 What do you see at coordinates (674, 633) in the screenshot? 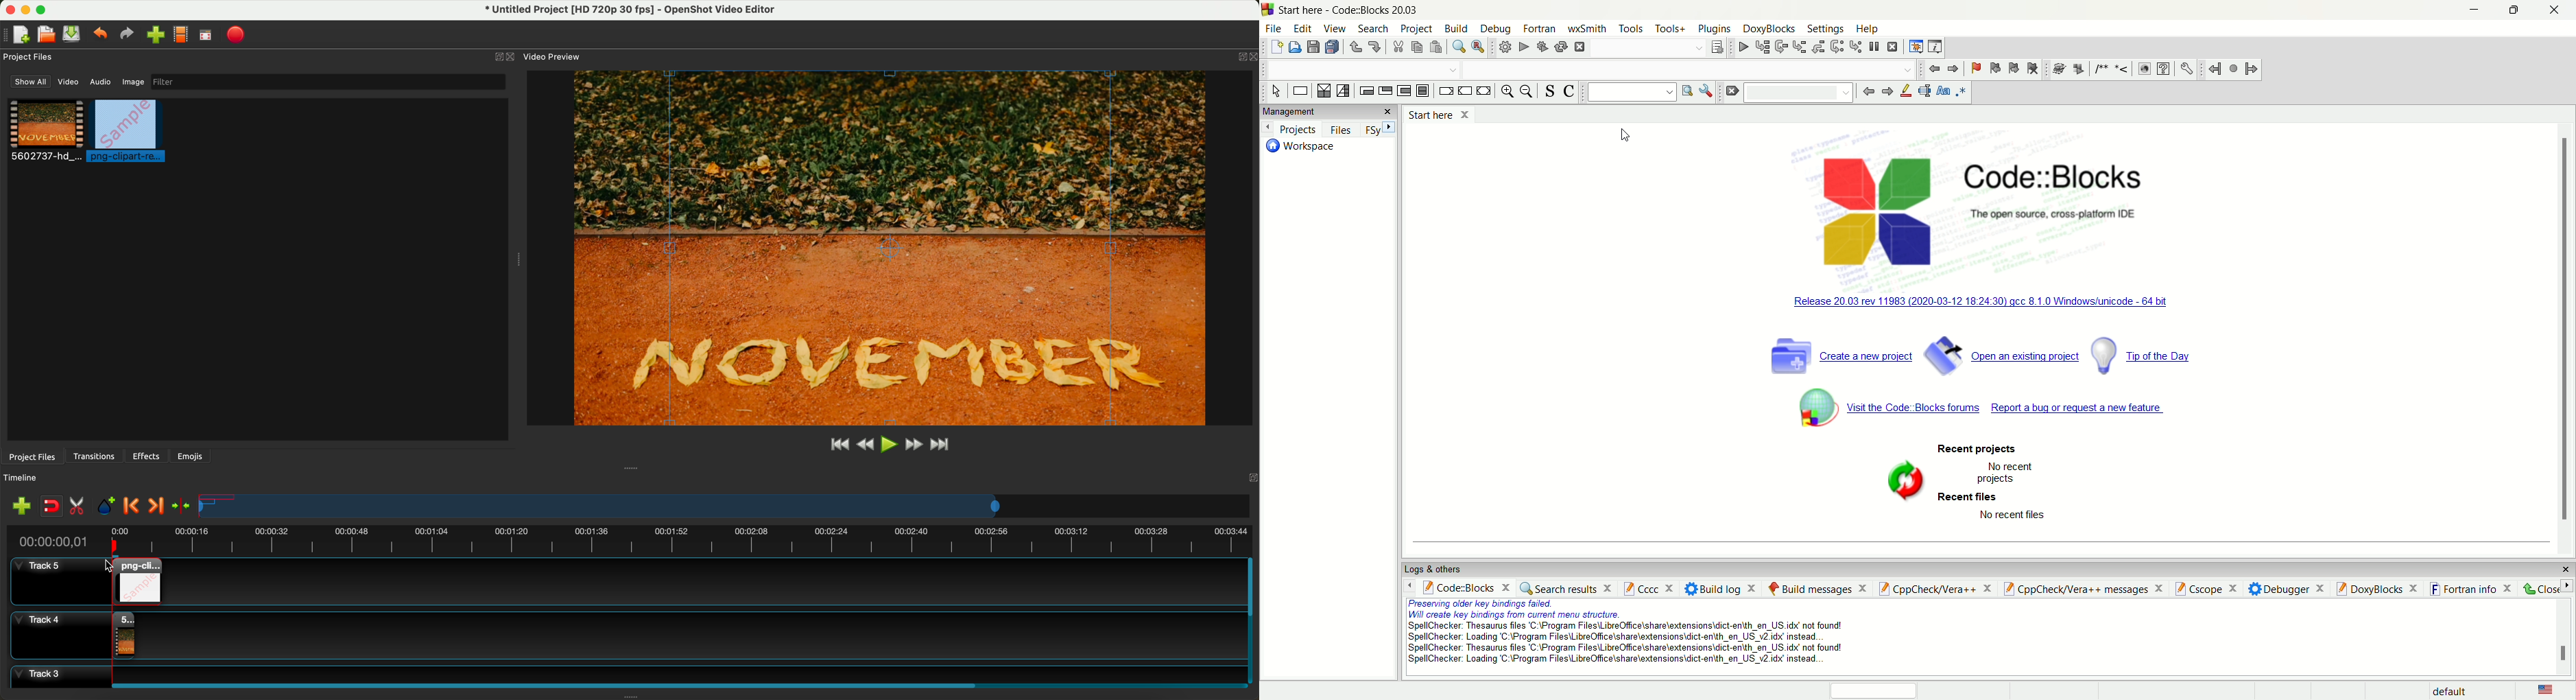
I see `` at bounding box center [674, 633].